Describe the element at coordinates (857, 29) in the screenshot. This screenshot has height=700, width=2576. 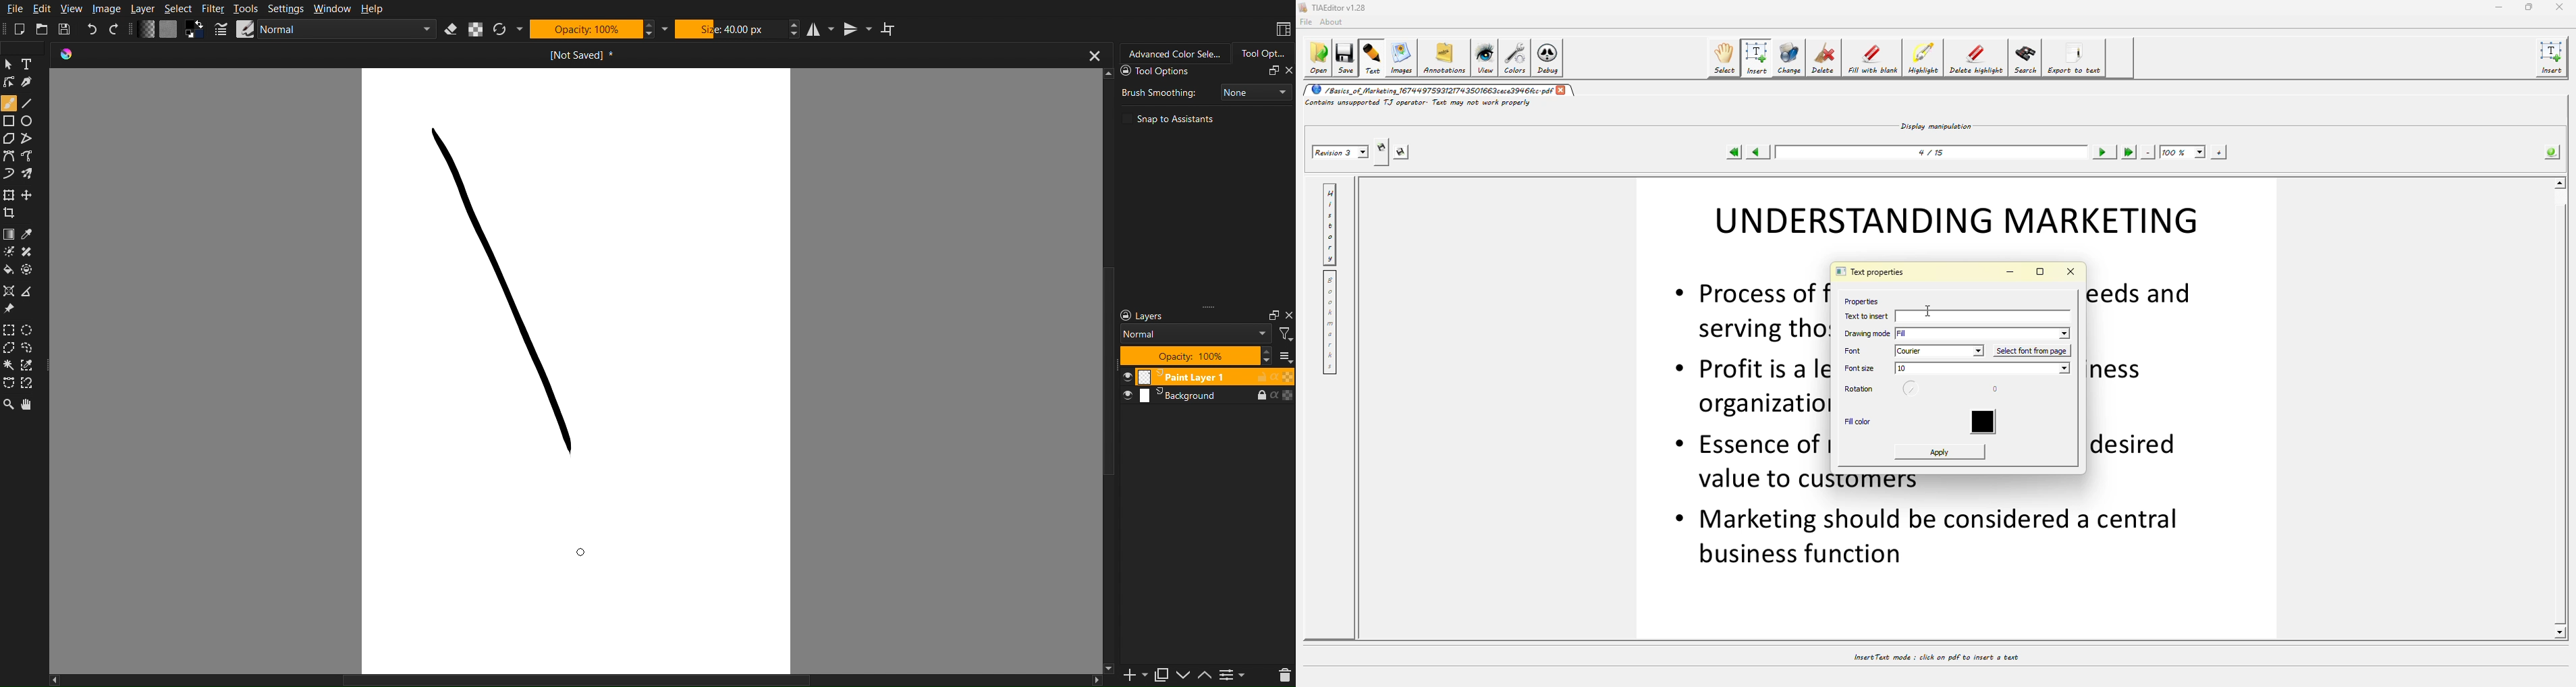
I see `Vertical Mirror` at that location.